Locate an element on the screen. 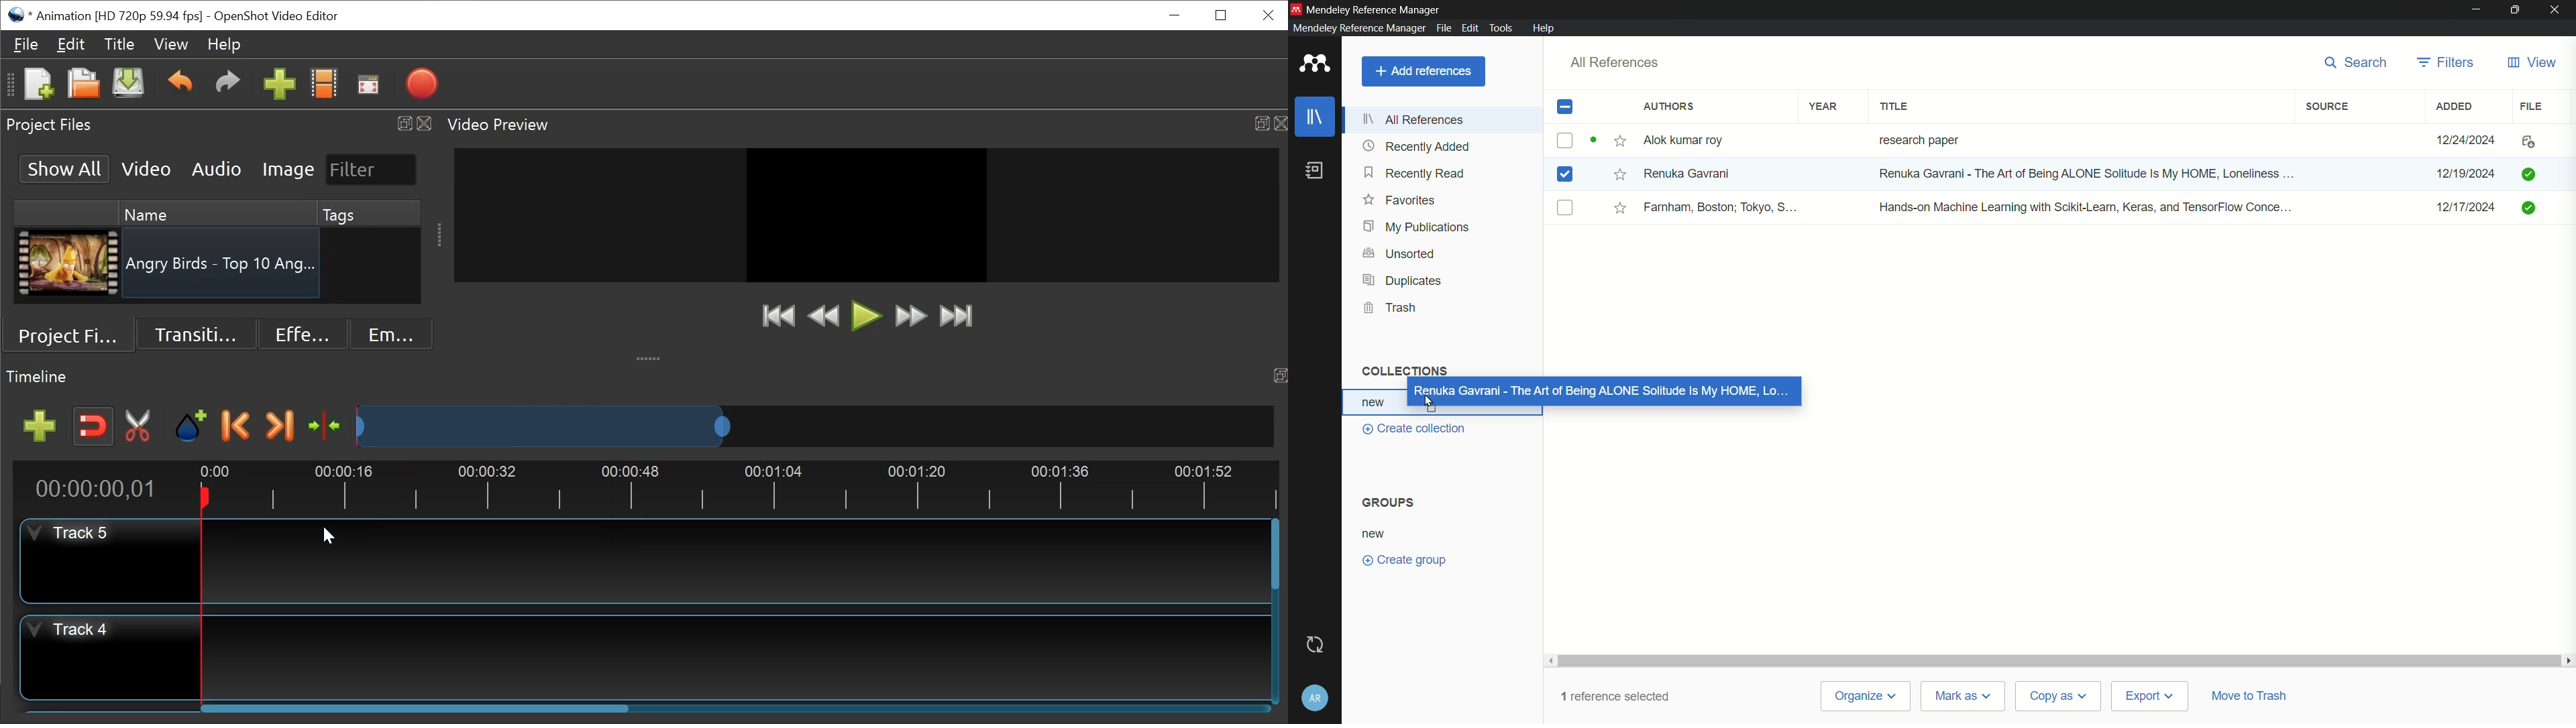 This screenshot has width=2576, height=728. sync is located at coordinates (1316, 644).